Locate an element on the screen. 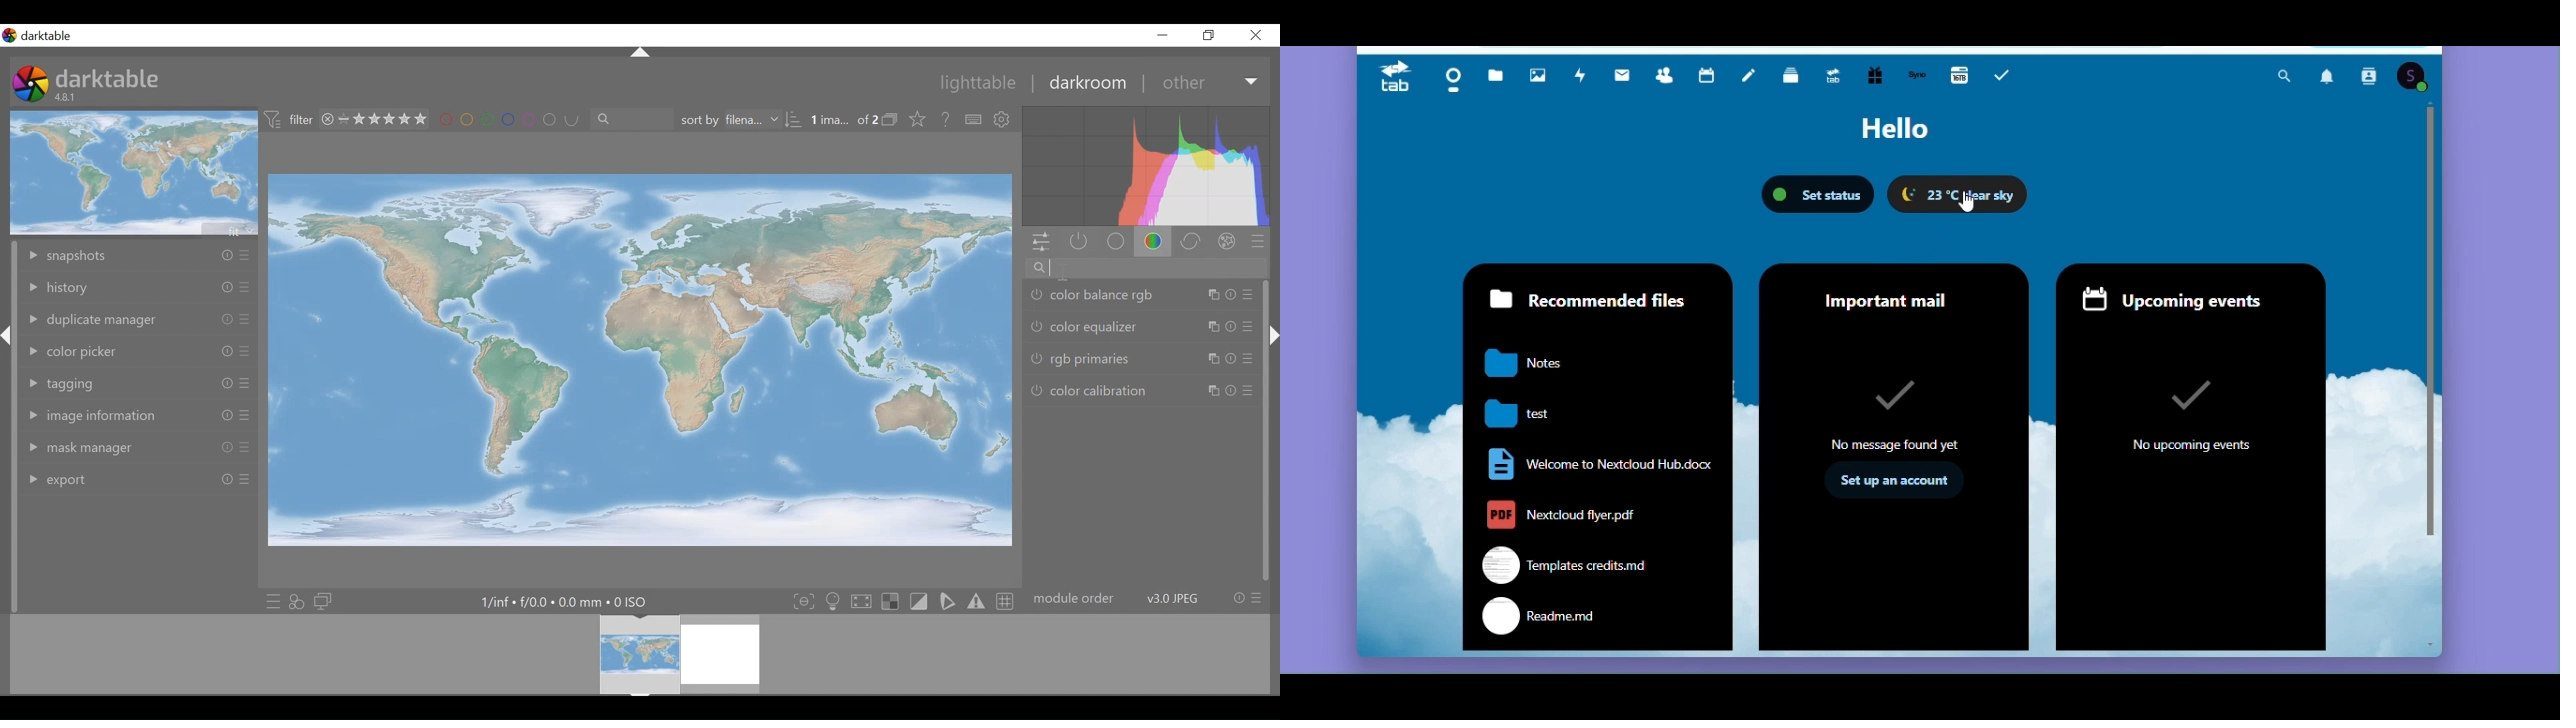  Filter is located at coordinates (291, 121).